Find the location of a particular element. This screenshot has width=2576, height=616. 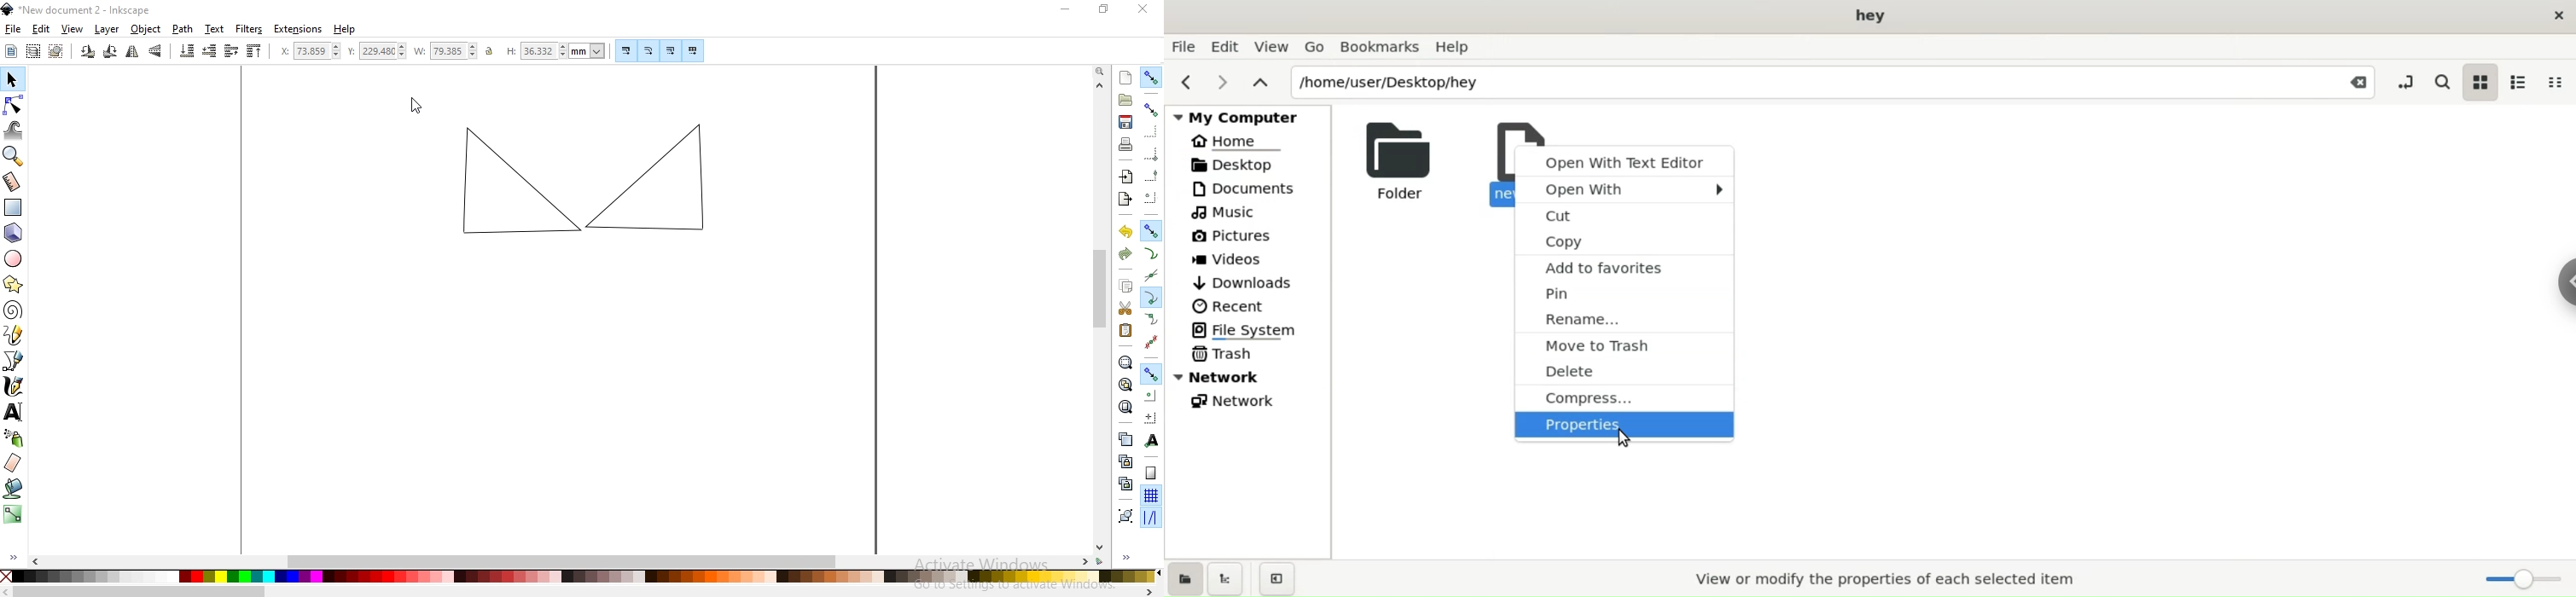

zoom to  fit drawing is located at coordinates (1123, 385).